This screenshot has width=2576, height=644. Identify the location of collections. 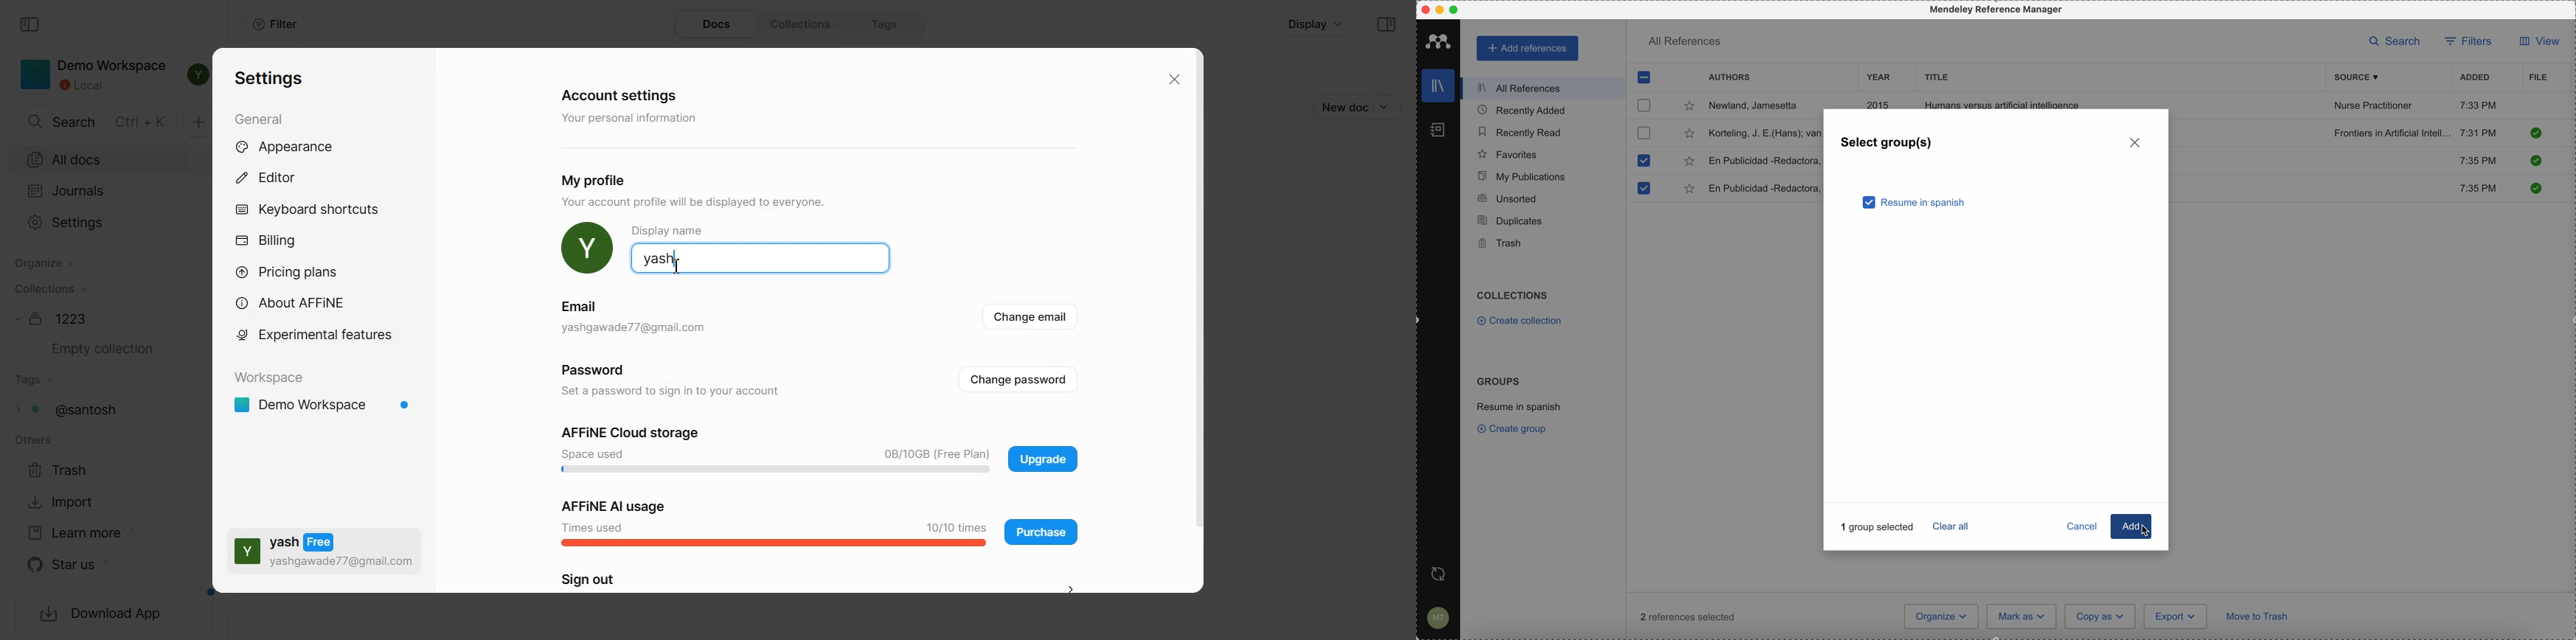
(1514, 295).